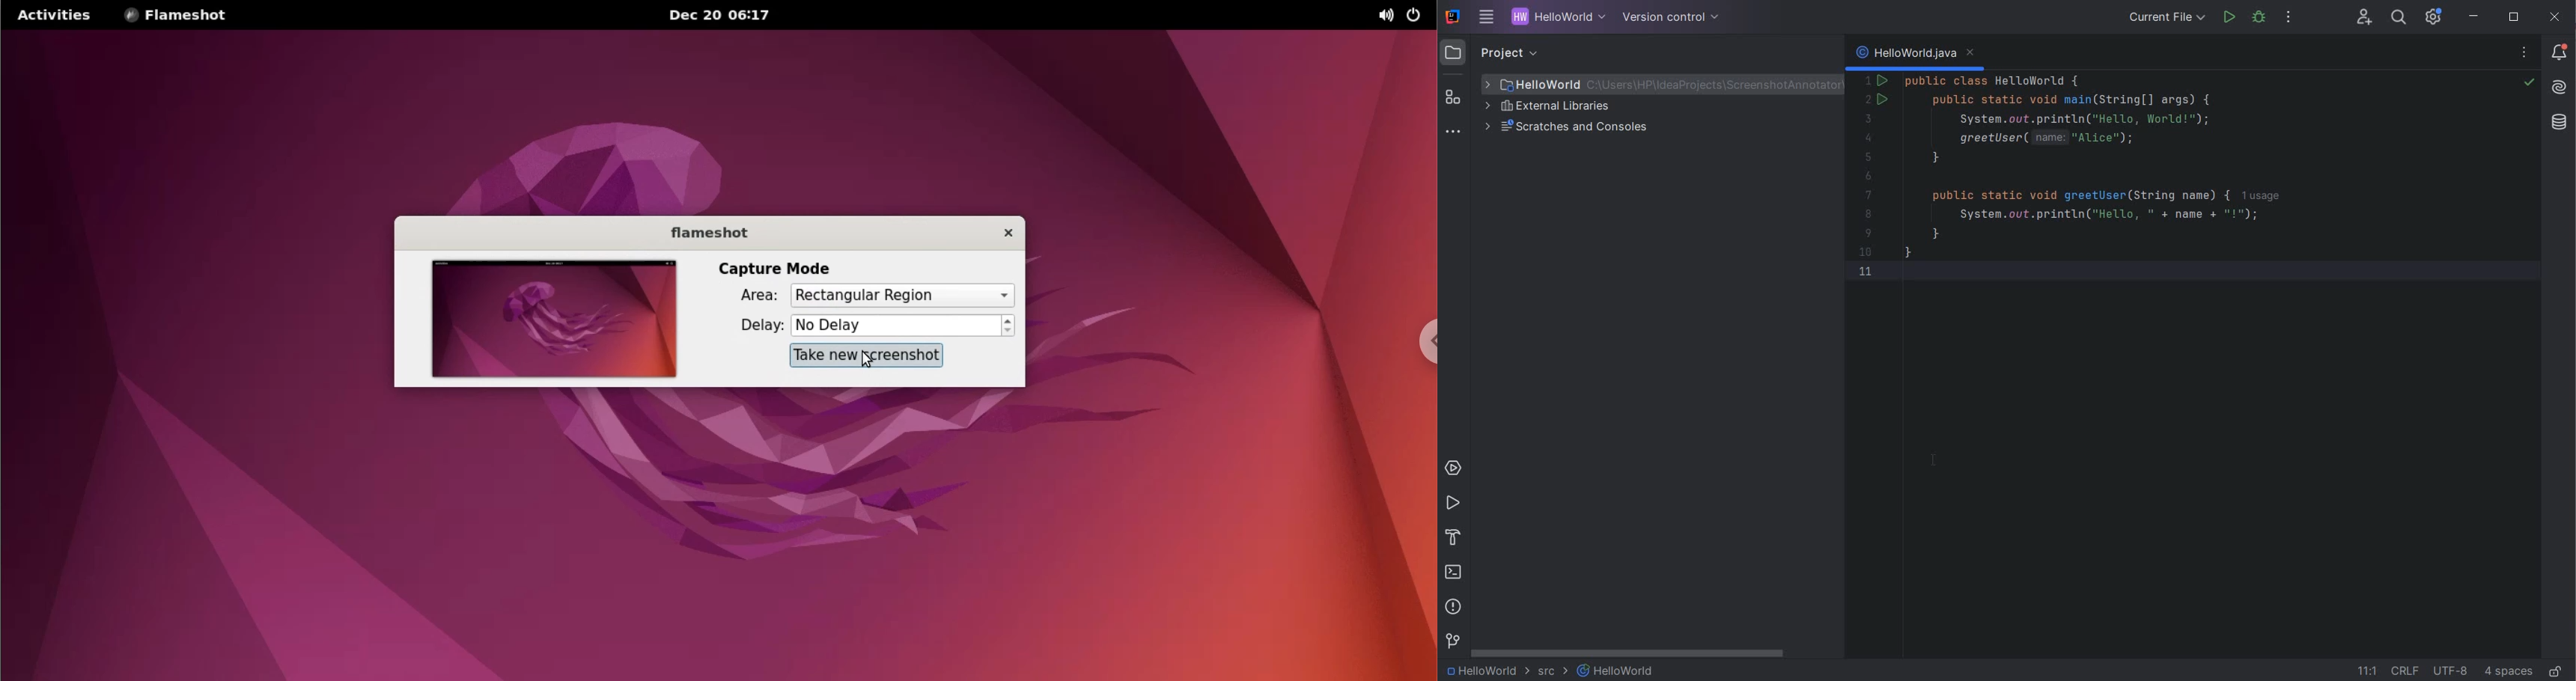 This screenshot has width=2576, height=700. I want to click on MAIN MENU, so click(1483, 18).